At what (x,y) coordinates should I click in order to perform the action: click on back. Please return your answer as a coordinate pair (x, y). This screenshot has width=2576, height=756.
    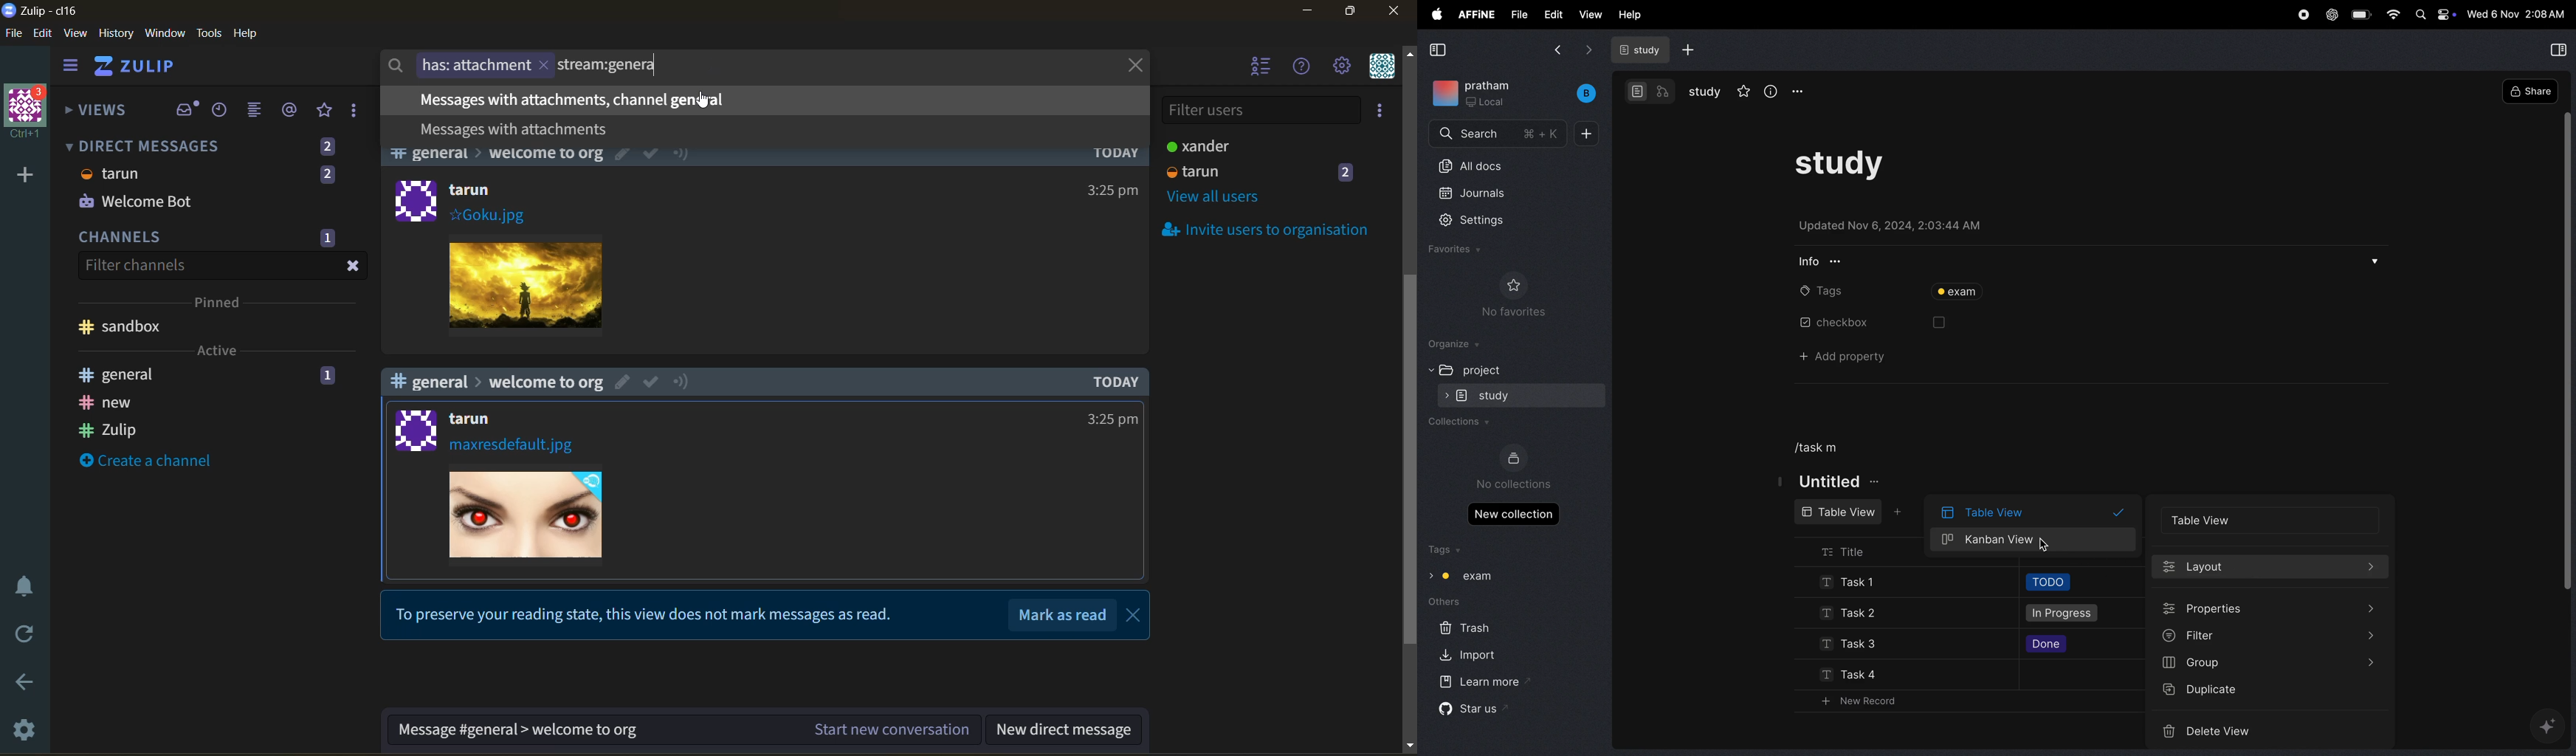
    Looking at the image, I should click on (1556, 51).